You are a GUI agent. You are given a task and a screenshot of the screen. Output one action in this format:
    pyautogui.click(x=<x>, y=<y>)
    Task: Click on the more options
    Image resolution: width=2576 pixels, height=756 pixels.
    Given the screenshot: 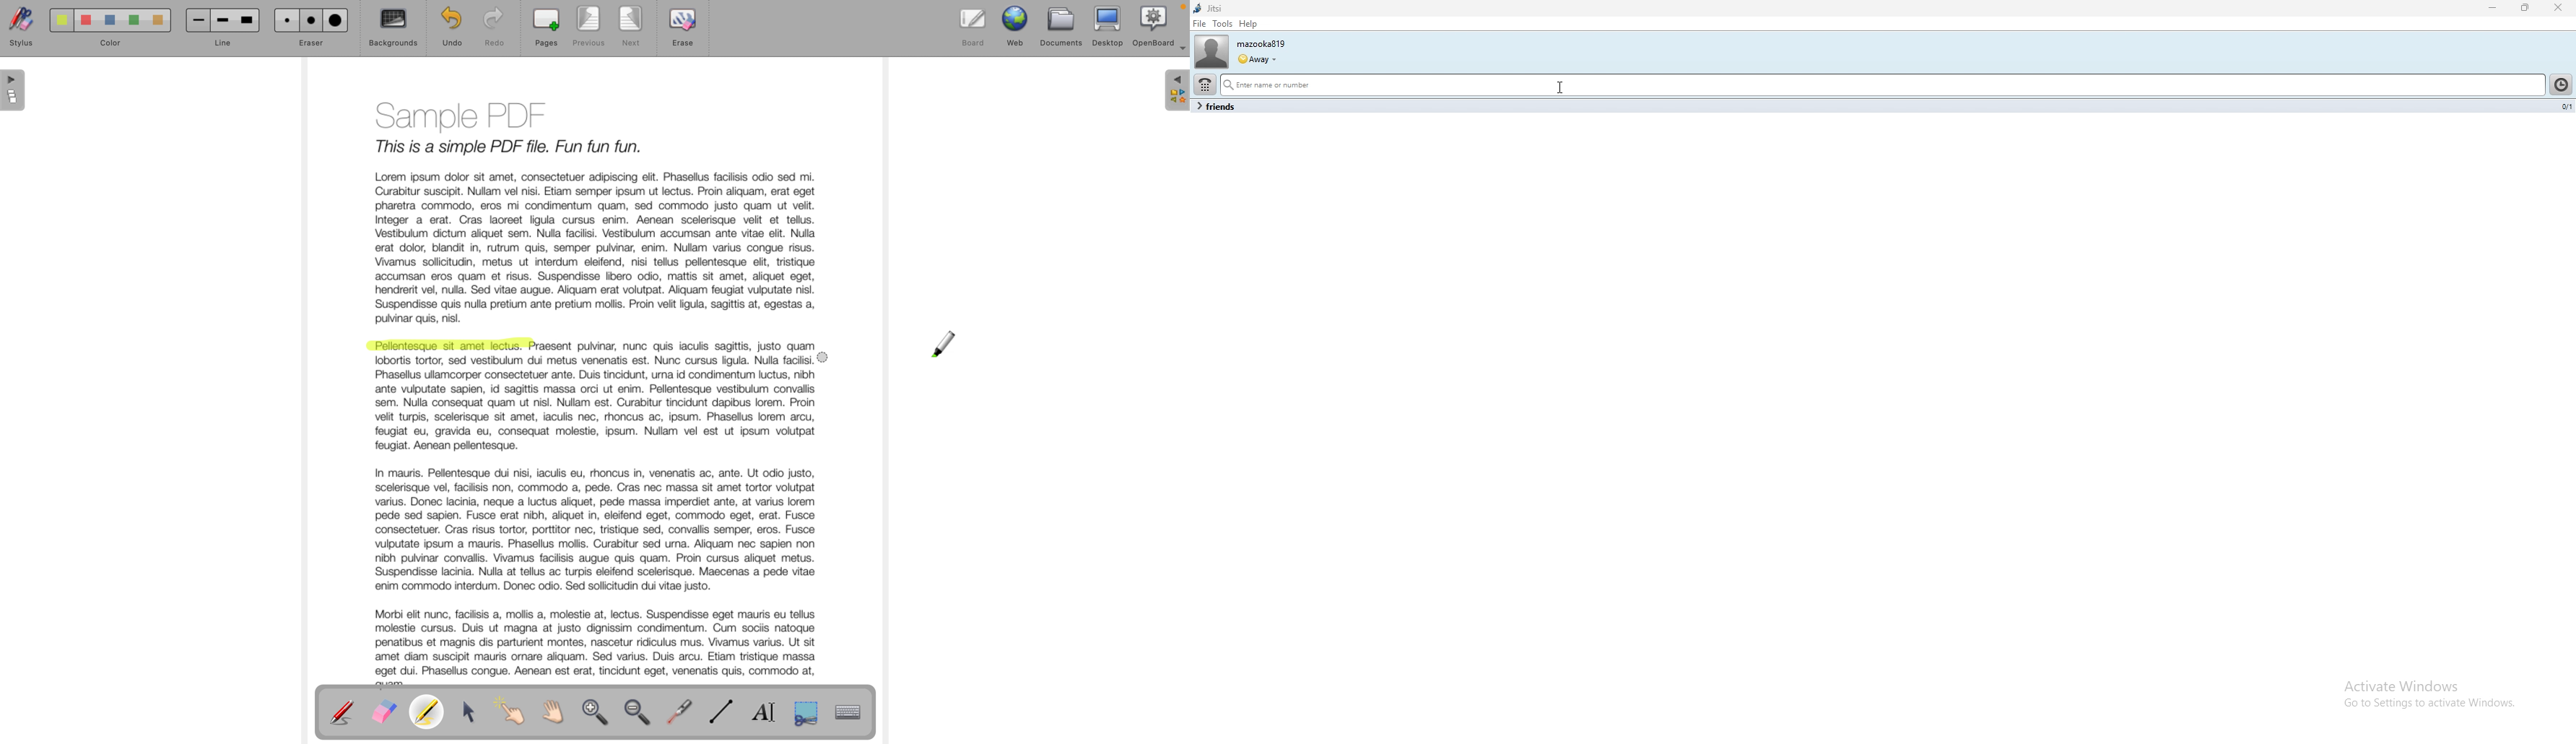 What is the action you would take?
    pyautogui.click(x=1180, y=52)
    